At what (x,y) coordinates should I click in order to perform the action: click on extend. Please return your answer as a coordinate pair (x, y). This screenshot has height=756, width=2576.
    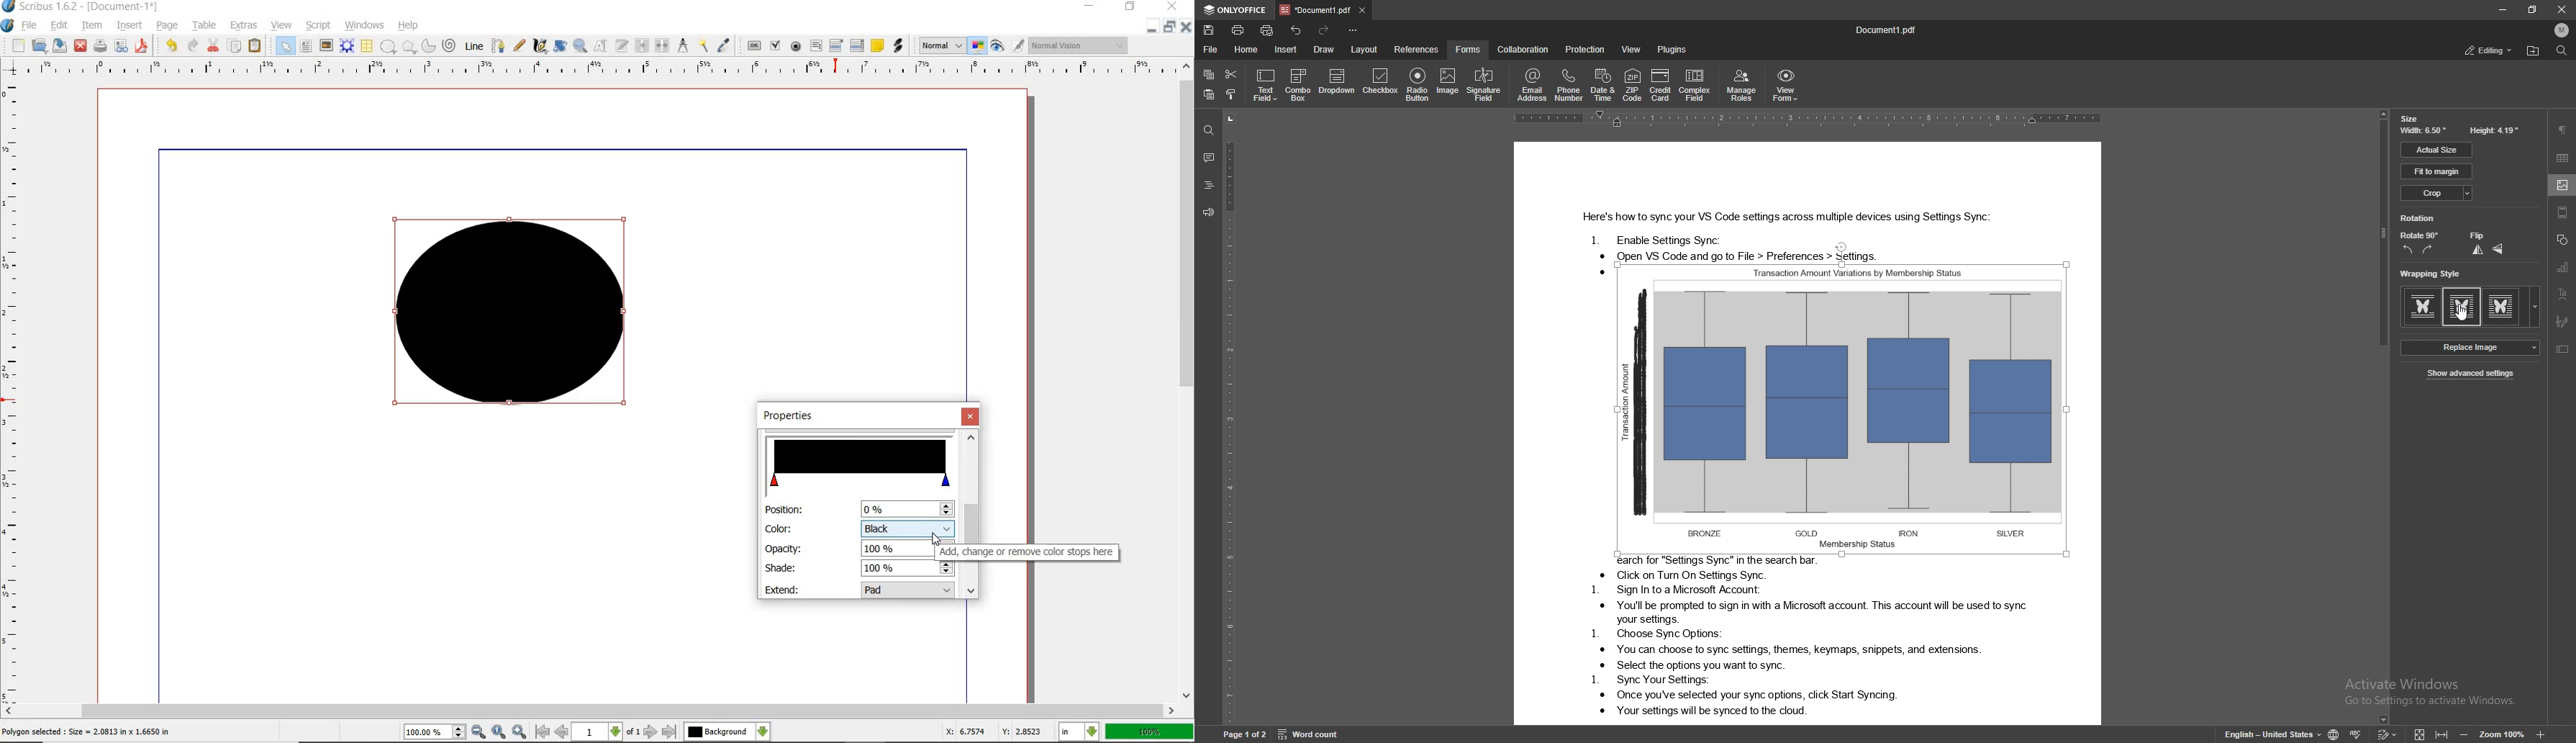
    Looking at the image, I should click on (784, 589).